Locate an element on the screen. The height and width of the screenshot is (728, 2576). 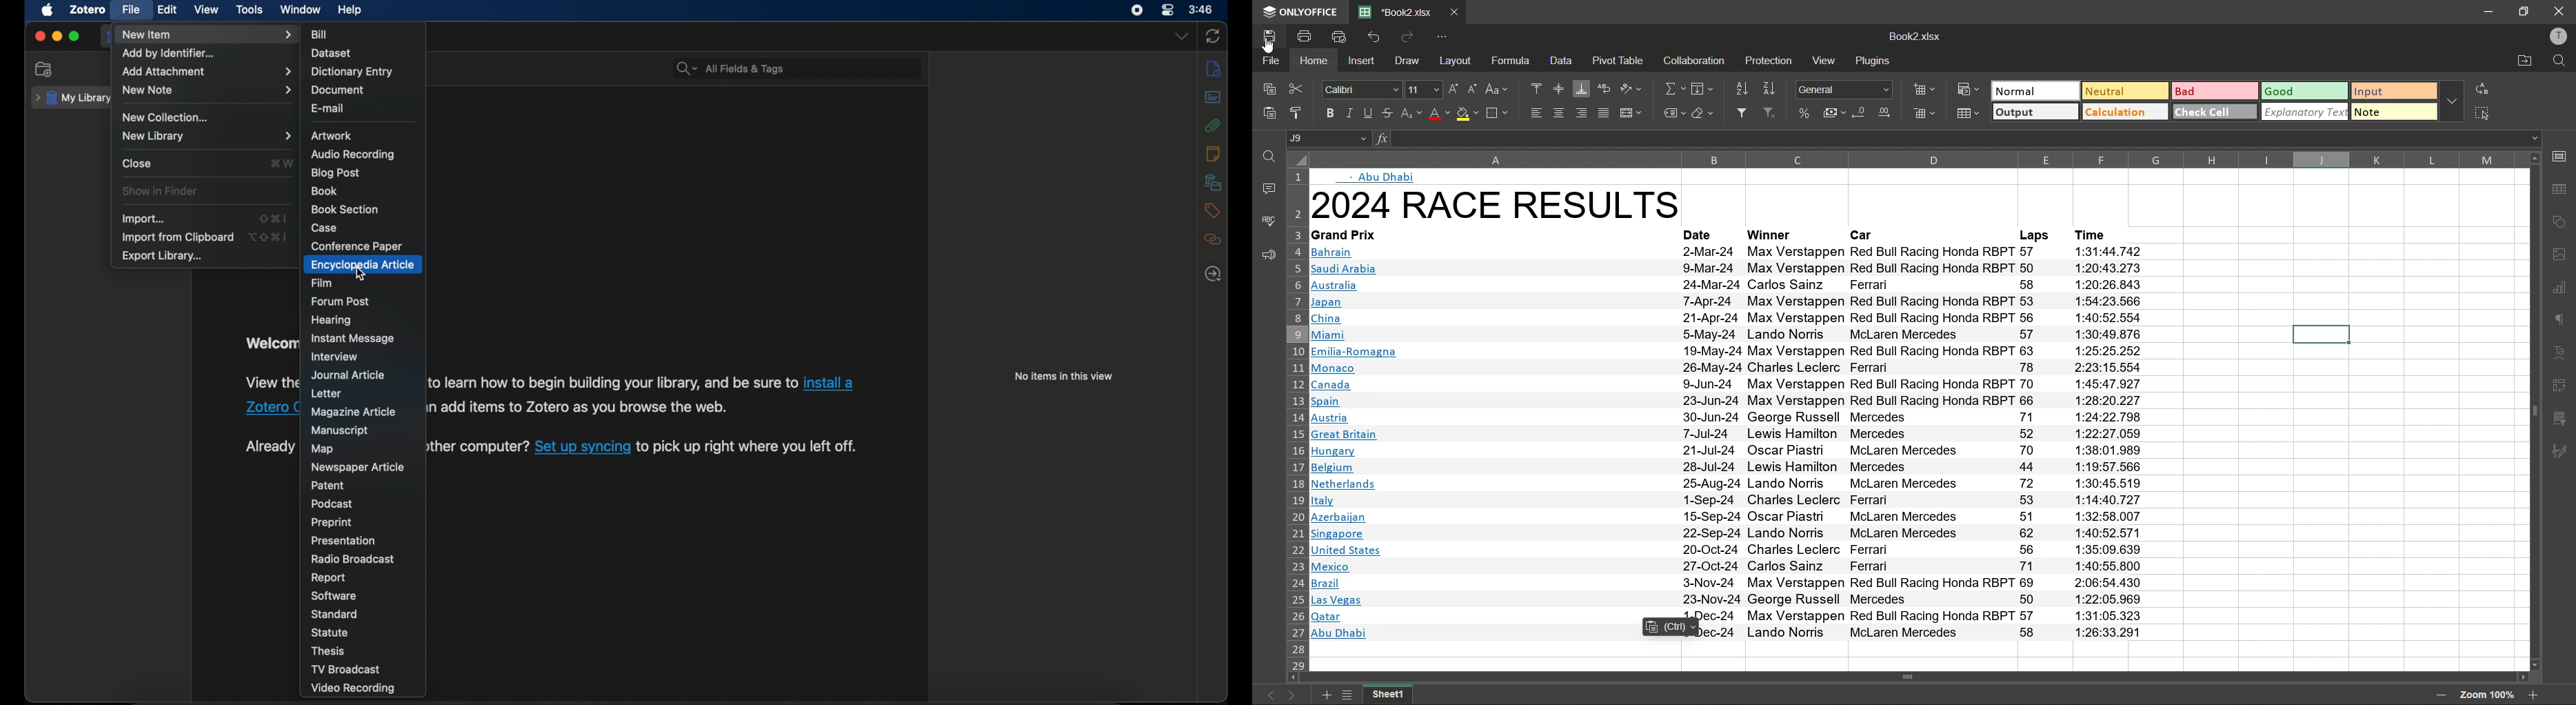
draw is located at coordinates (1410, 61).